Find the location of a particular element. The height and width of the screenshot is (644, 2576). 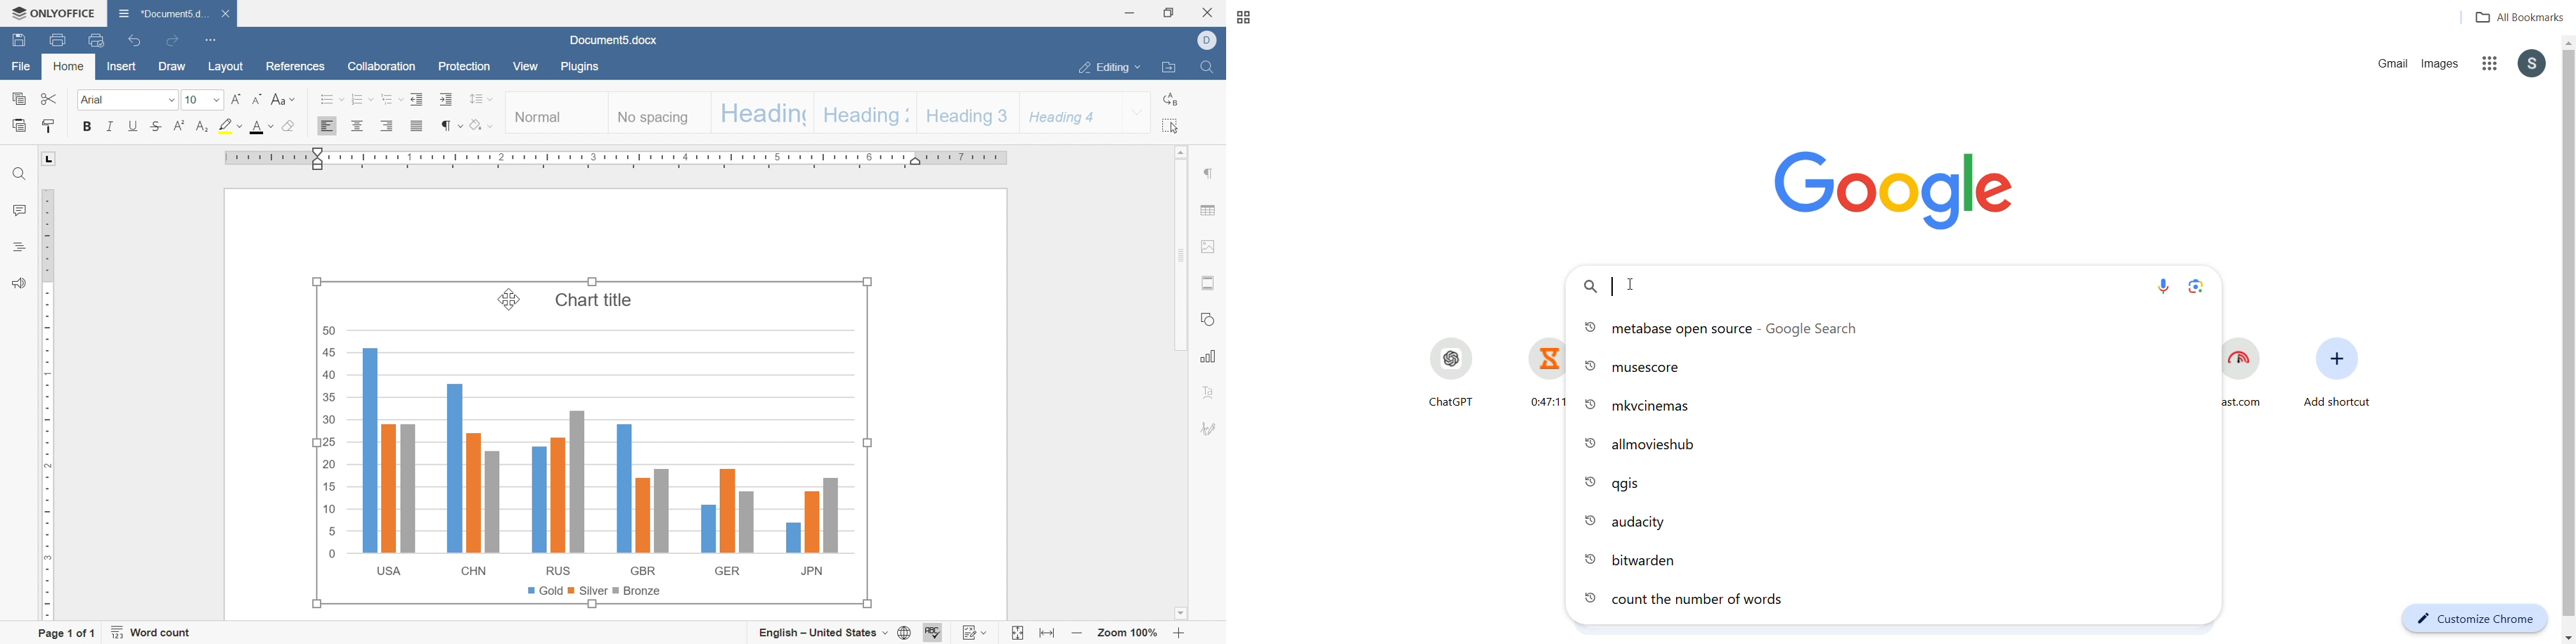

ruler is located at coordinates (617, 158).